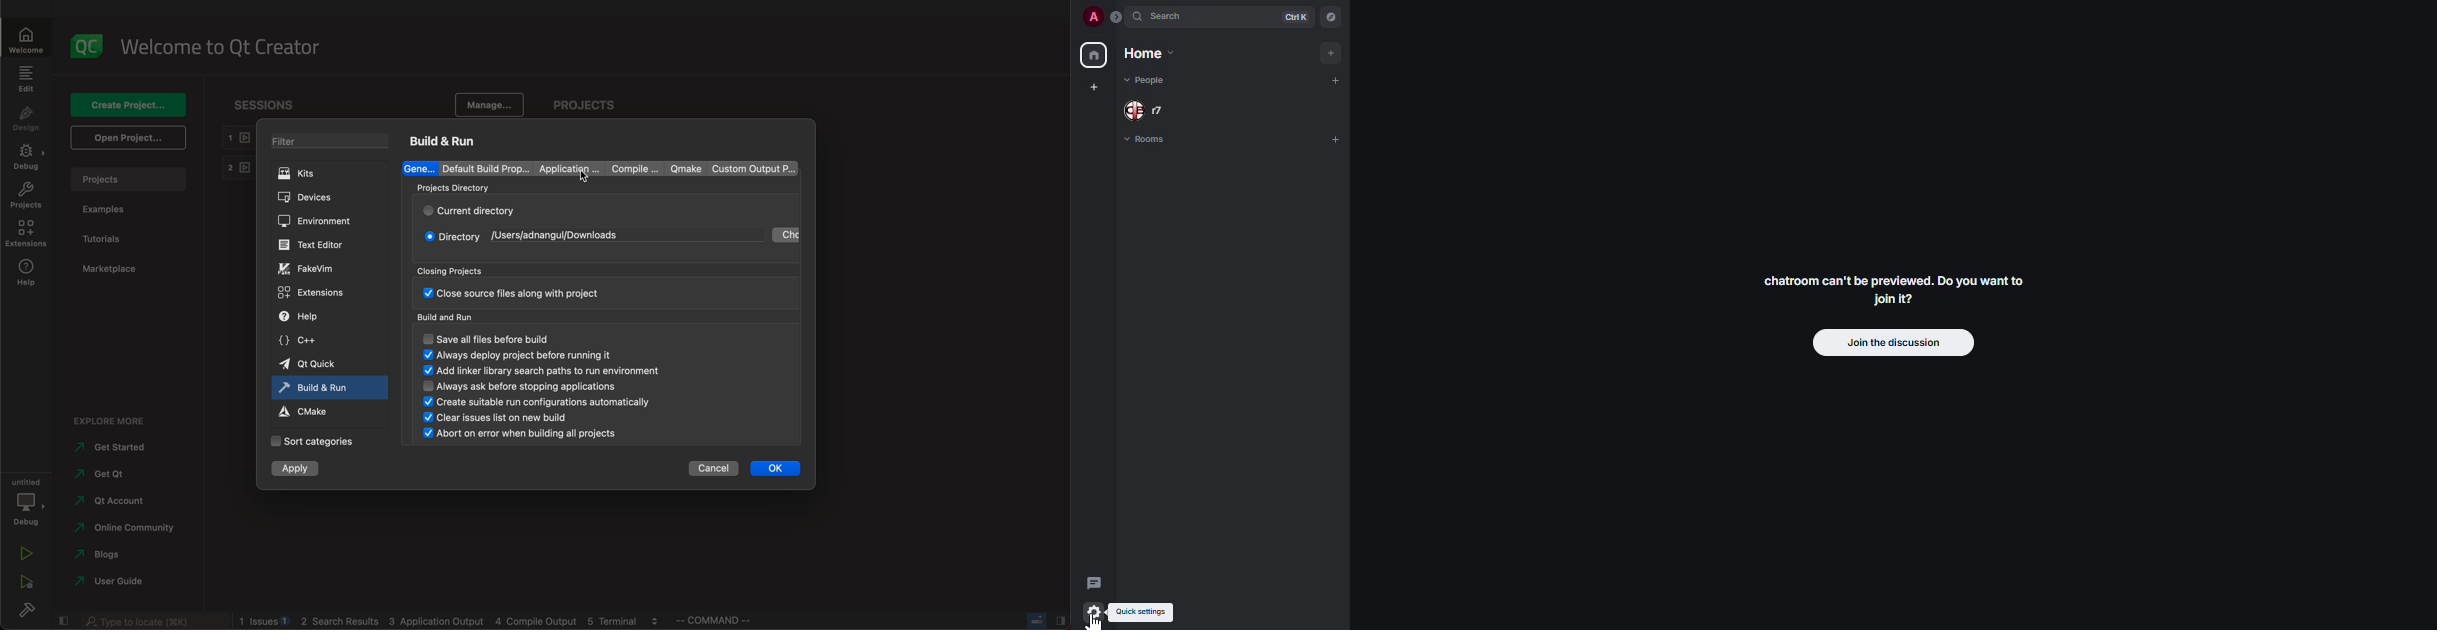 The image size is (2464, 644). What do you see at coordinates (1096, 613) in the screenshot?
I see `quick settings` at bounding box center [1096, 613].